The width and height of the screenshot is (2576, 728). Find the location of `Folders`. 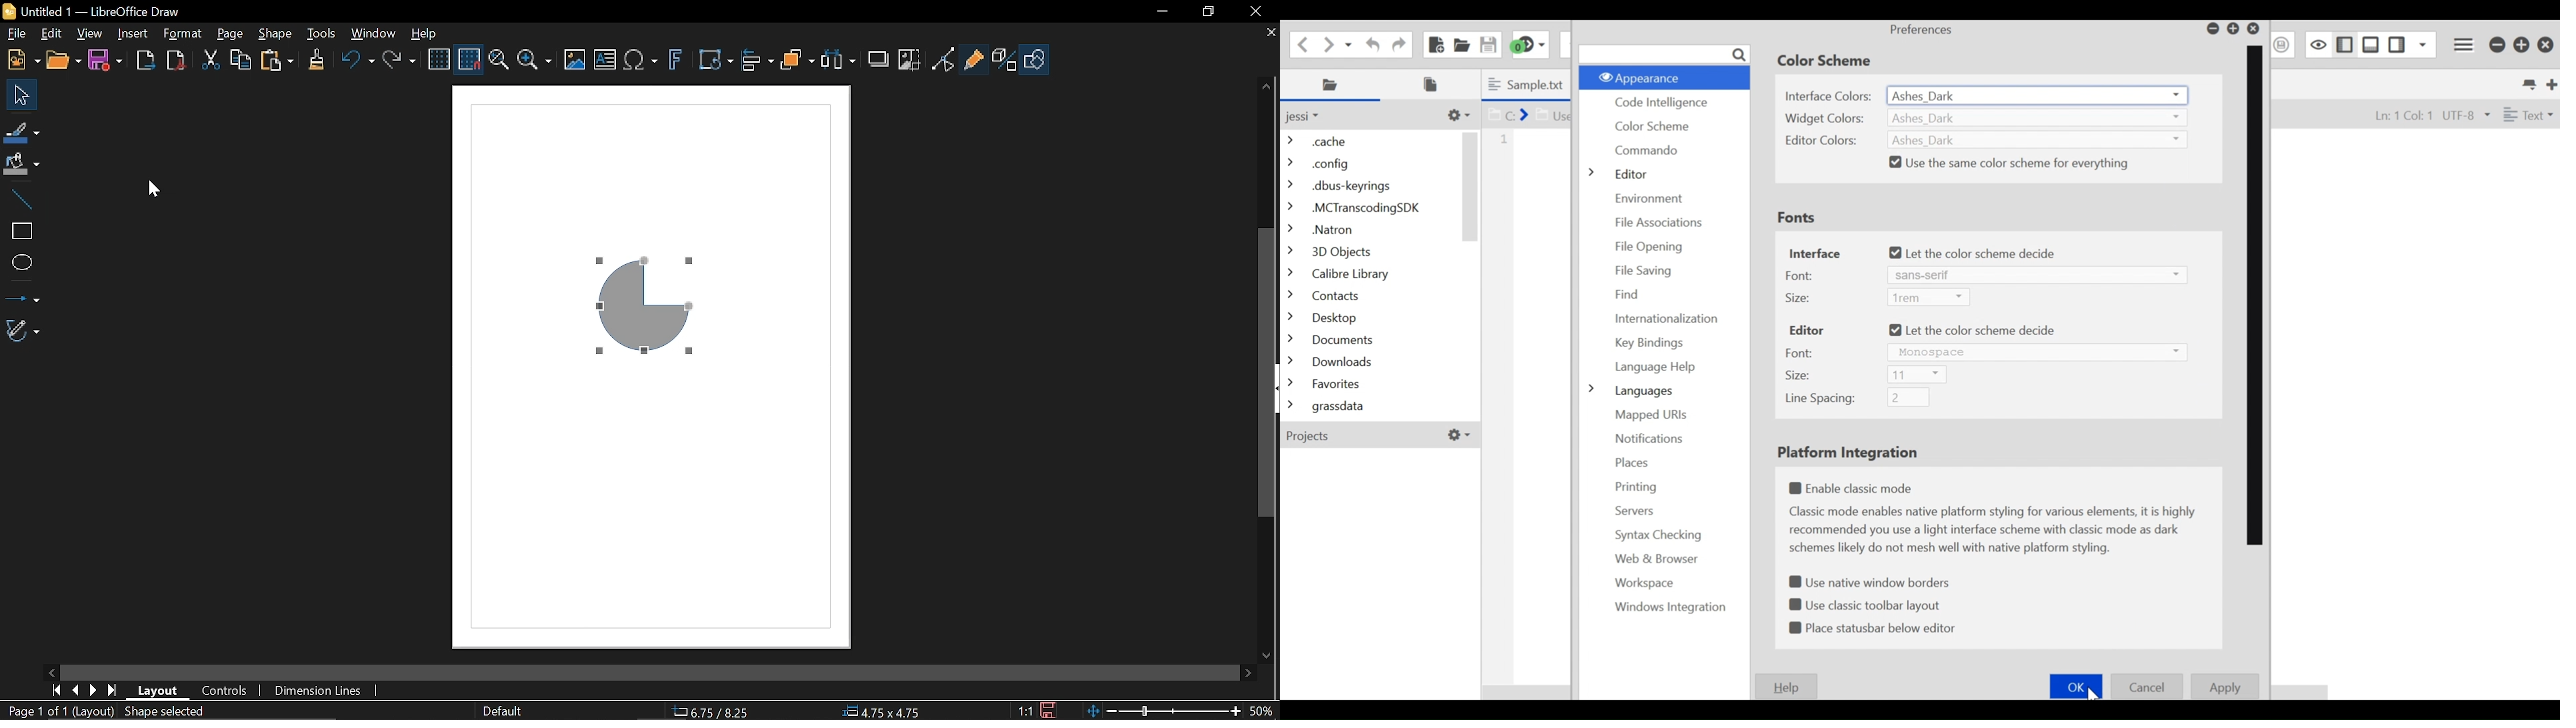

Folders is located at coordinates (1370, 275).